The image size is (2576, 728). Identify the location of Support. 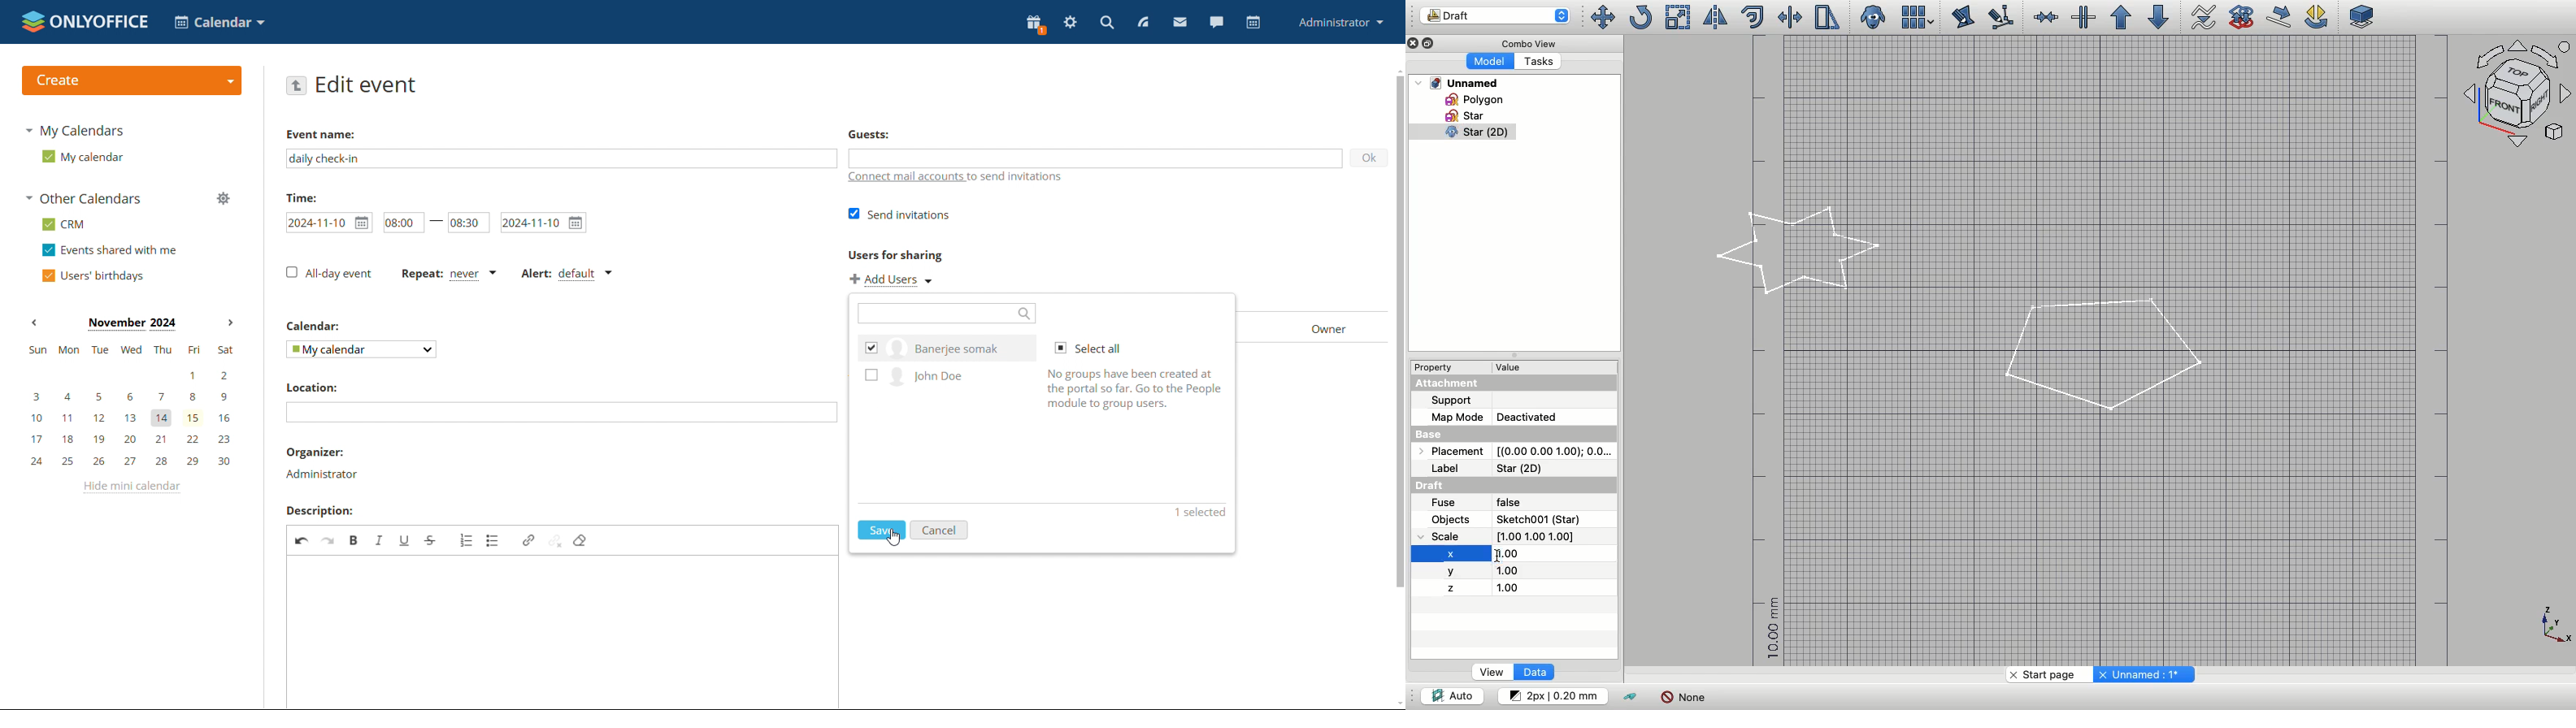
(1452, 400).